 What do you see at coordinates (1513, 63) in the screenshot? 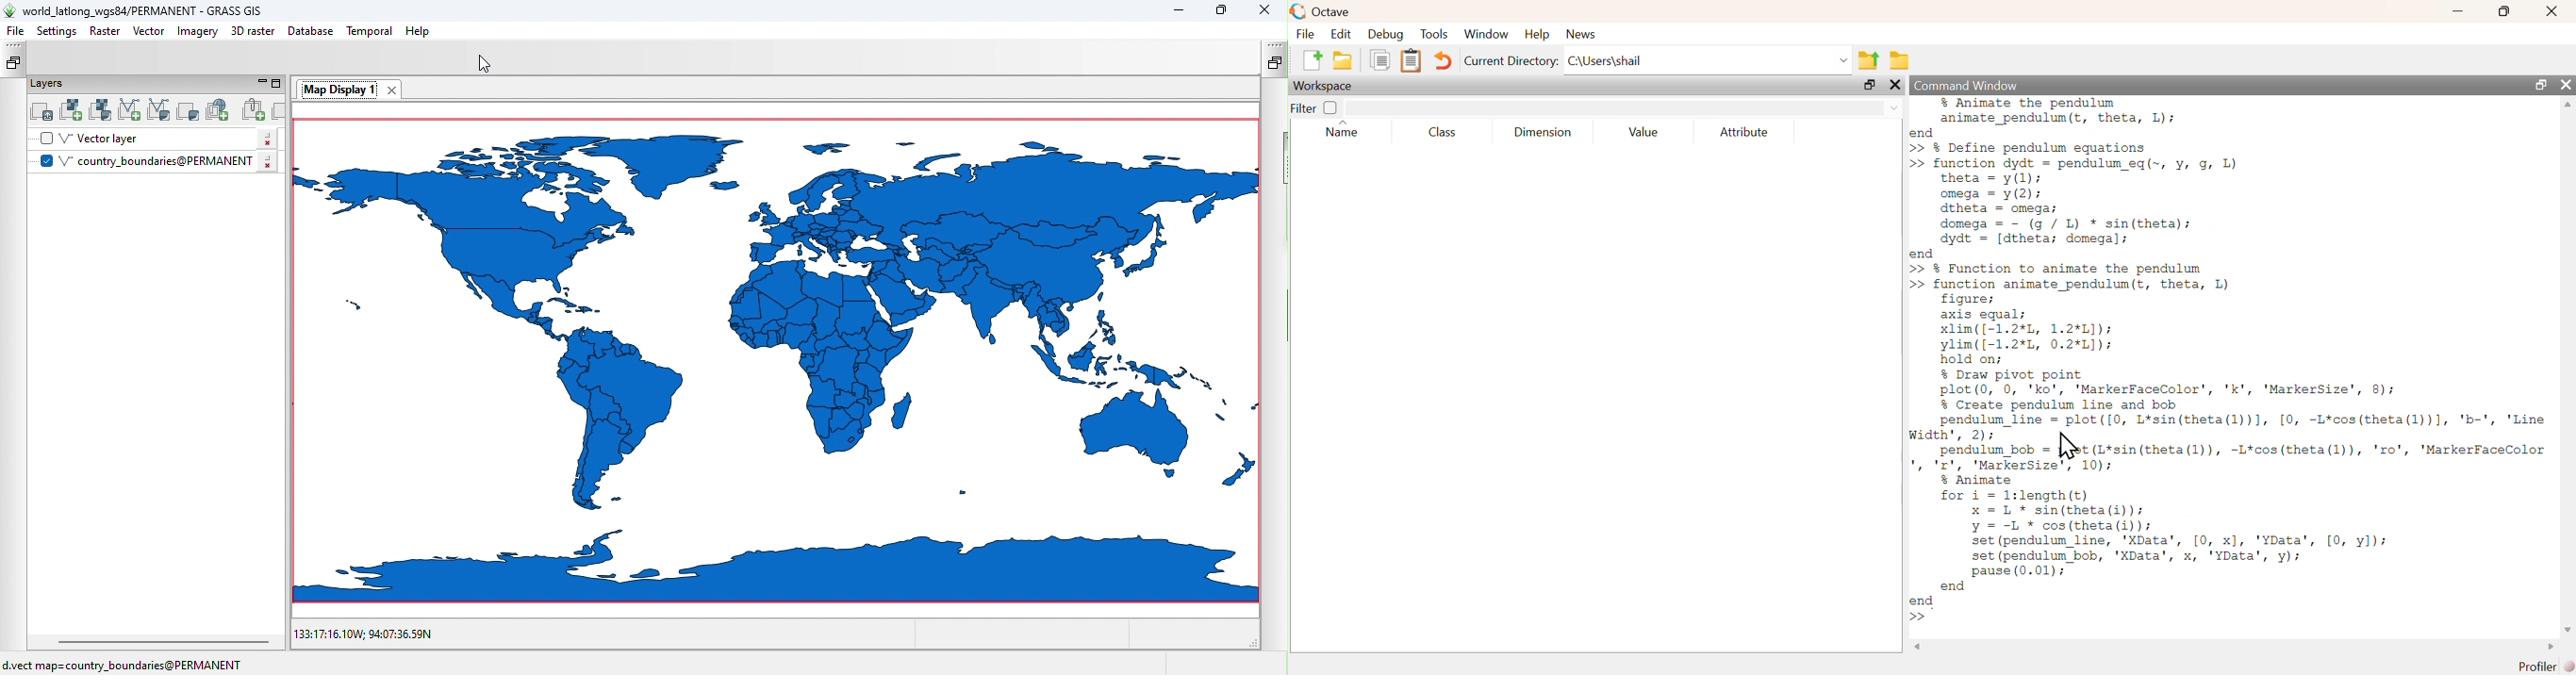
I see `Current Directory:` at bounding box center [1513, 63].